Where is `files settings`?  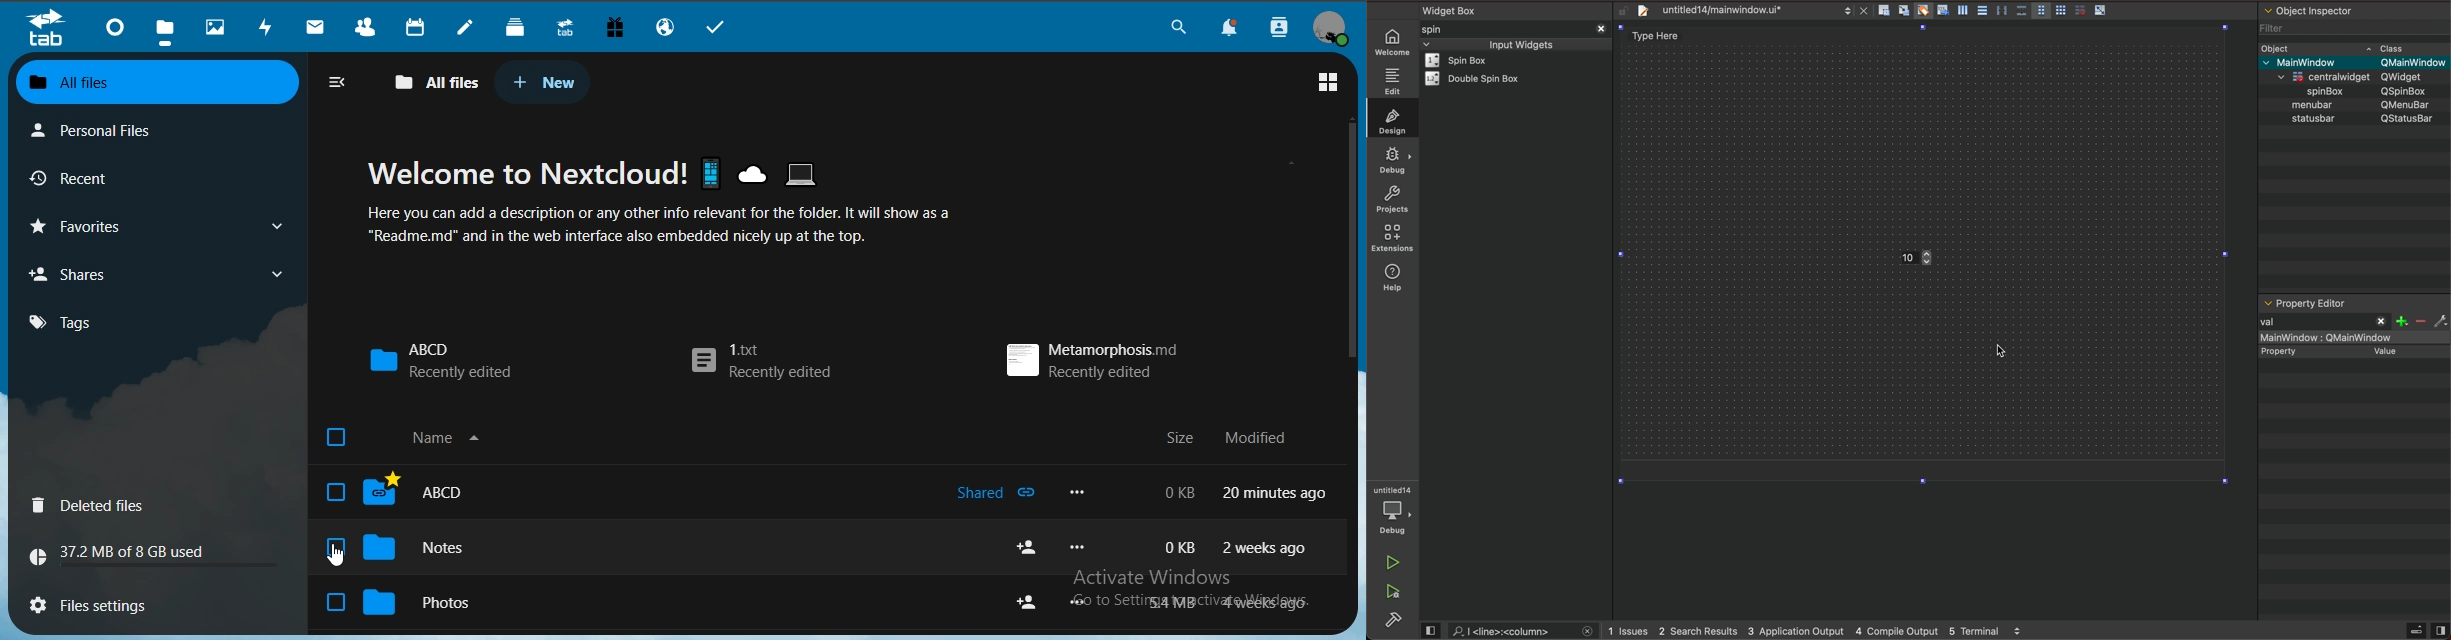
files settings is located at coordinates (99, 604).